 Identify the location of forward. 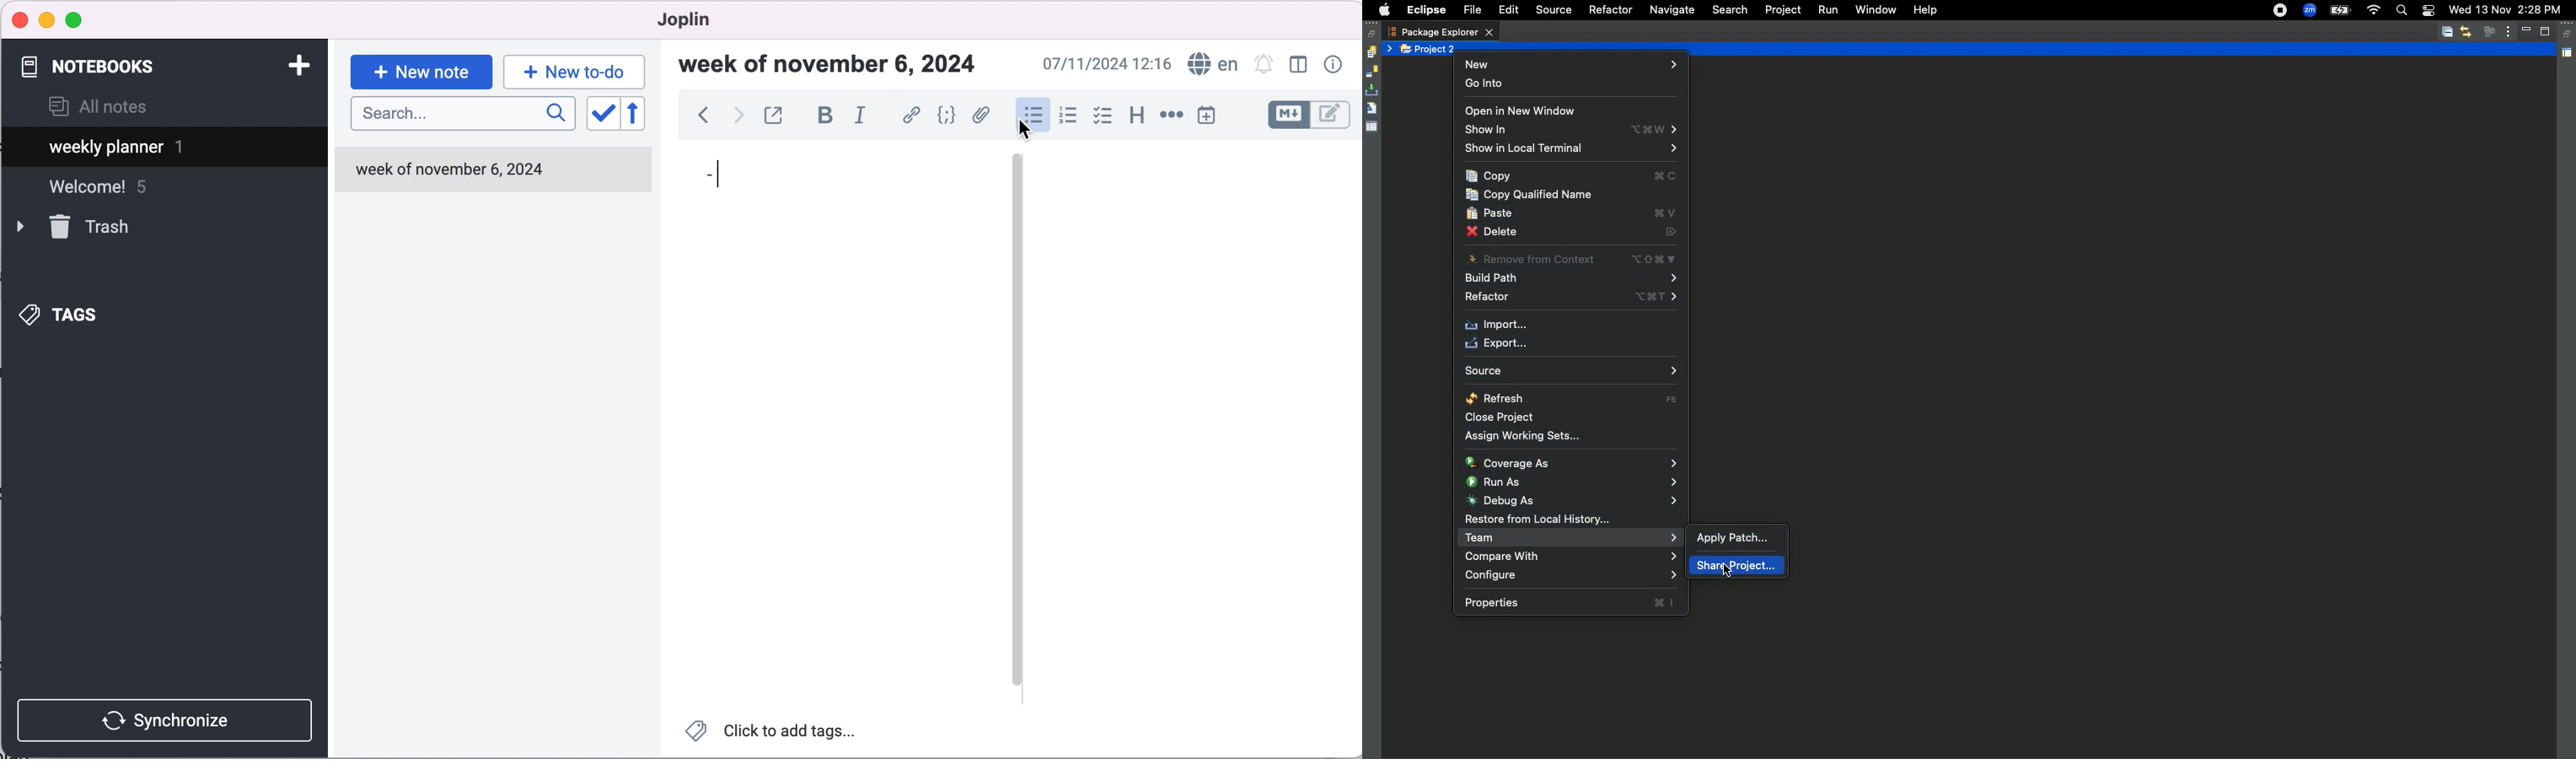
(737, 117).